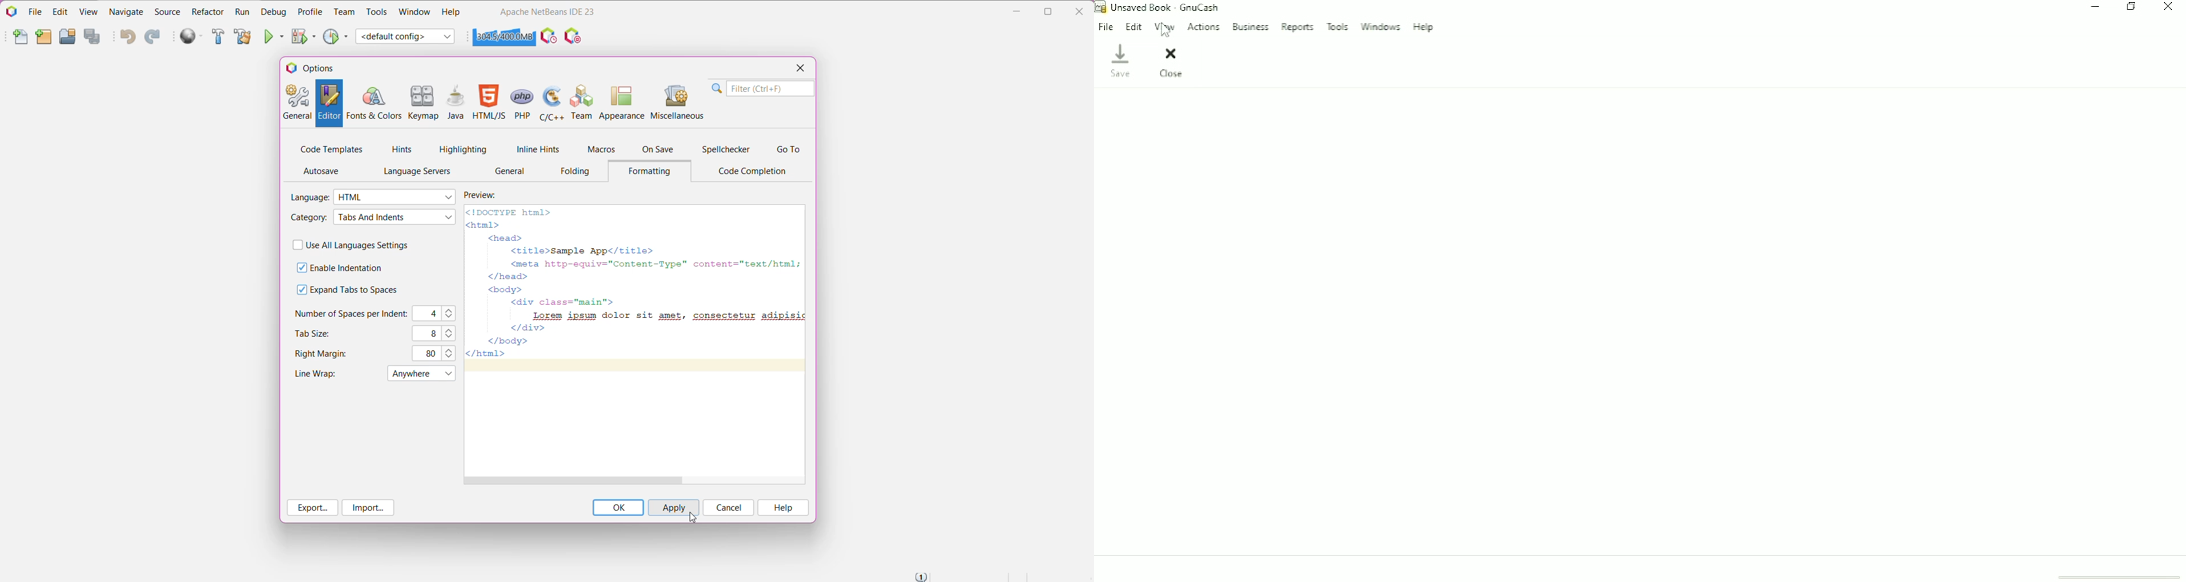 This screenshot has width=2212, height=588. Describe the element at coordinates (2131, 7) in the screenshot. I see `Restore down` at that location.